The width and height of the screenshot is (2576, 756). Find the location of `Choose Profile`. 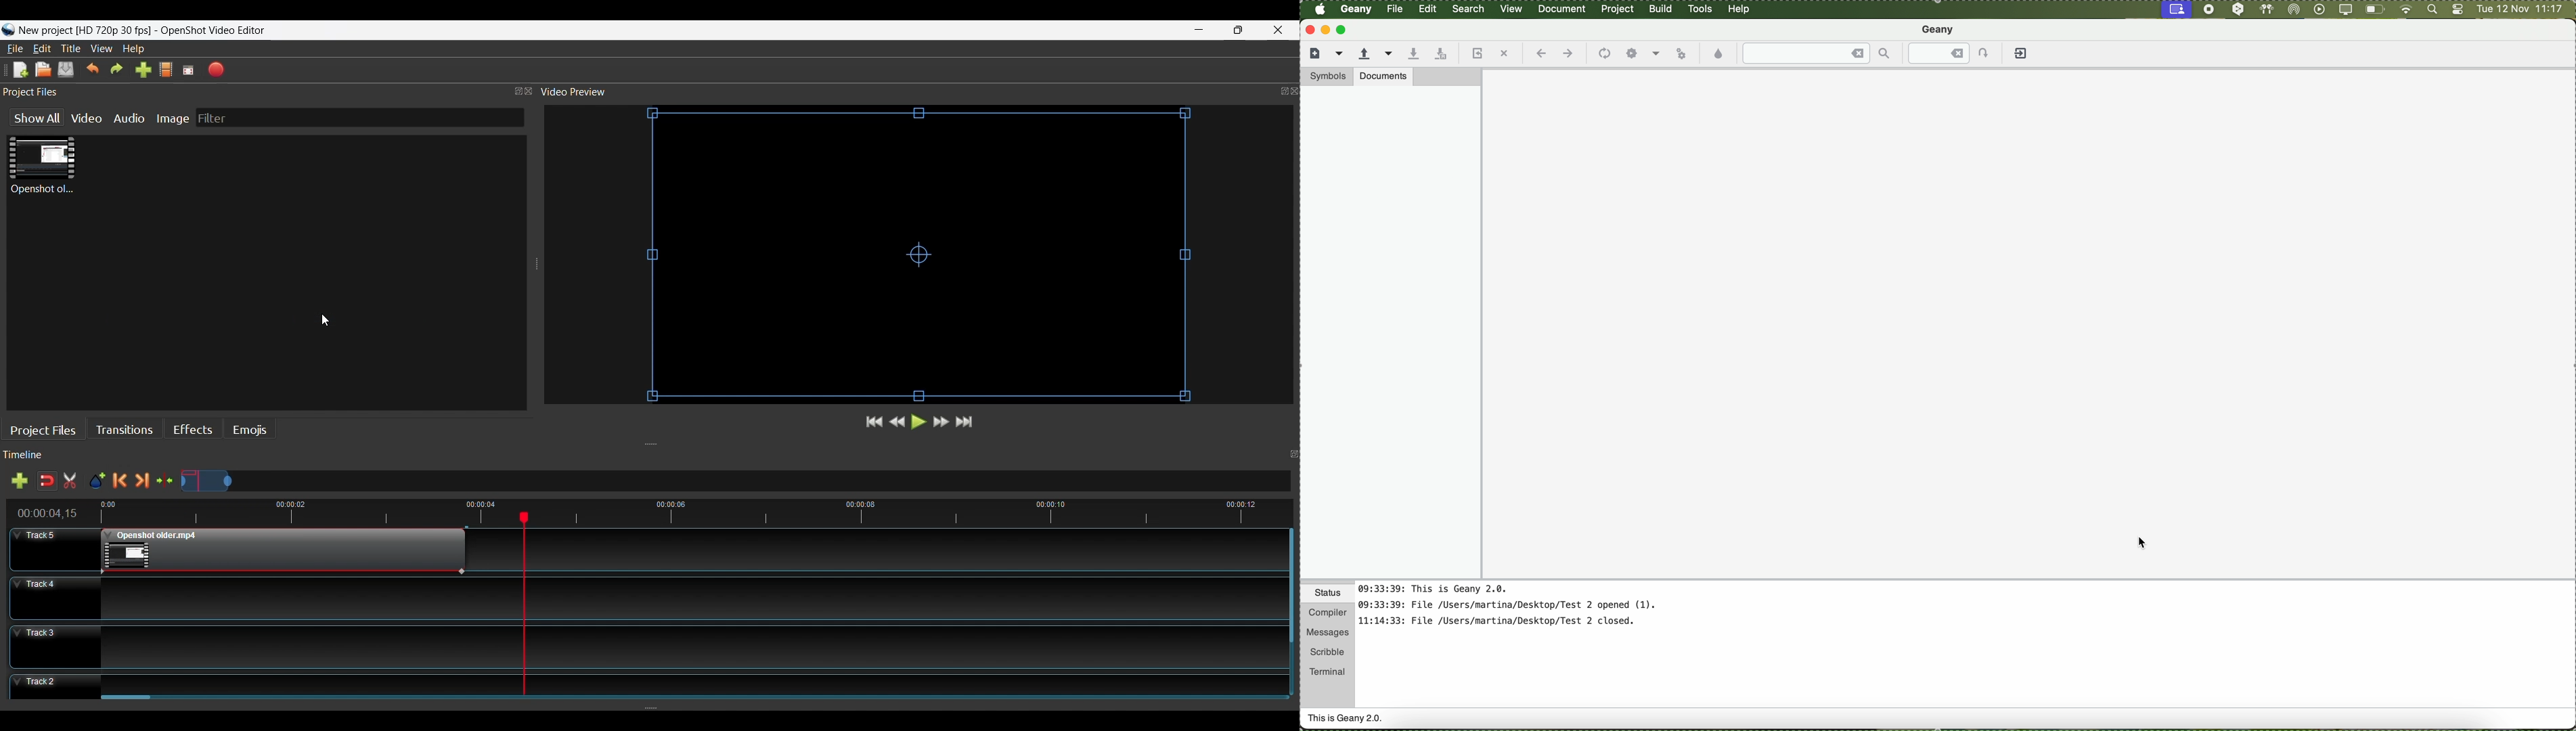

Choose Profile is located at coordinates (165, 70).